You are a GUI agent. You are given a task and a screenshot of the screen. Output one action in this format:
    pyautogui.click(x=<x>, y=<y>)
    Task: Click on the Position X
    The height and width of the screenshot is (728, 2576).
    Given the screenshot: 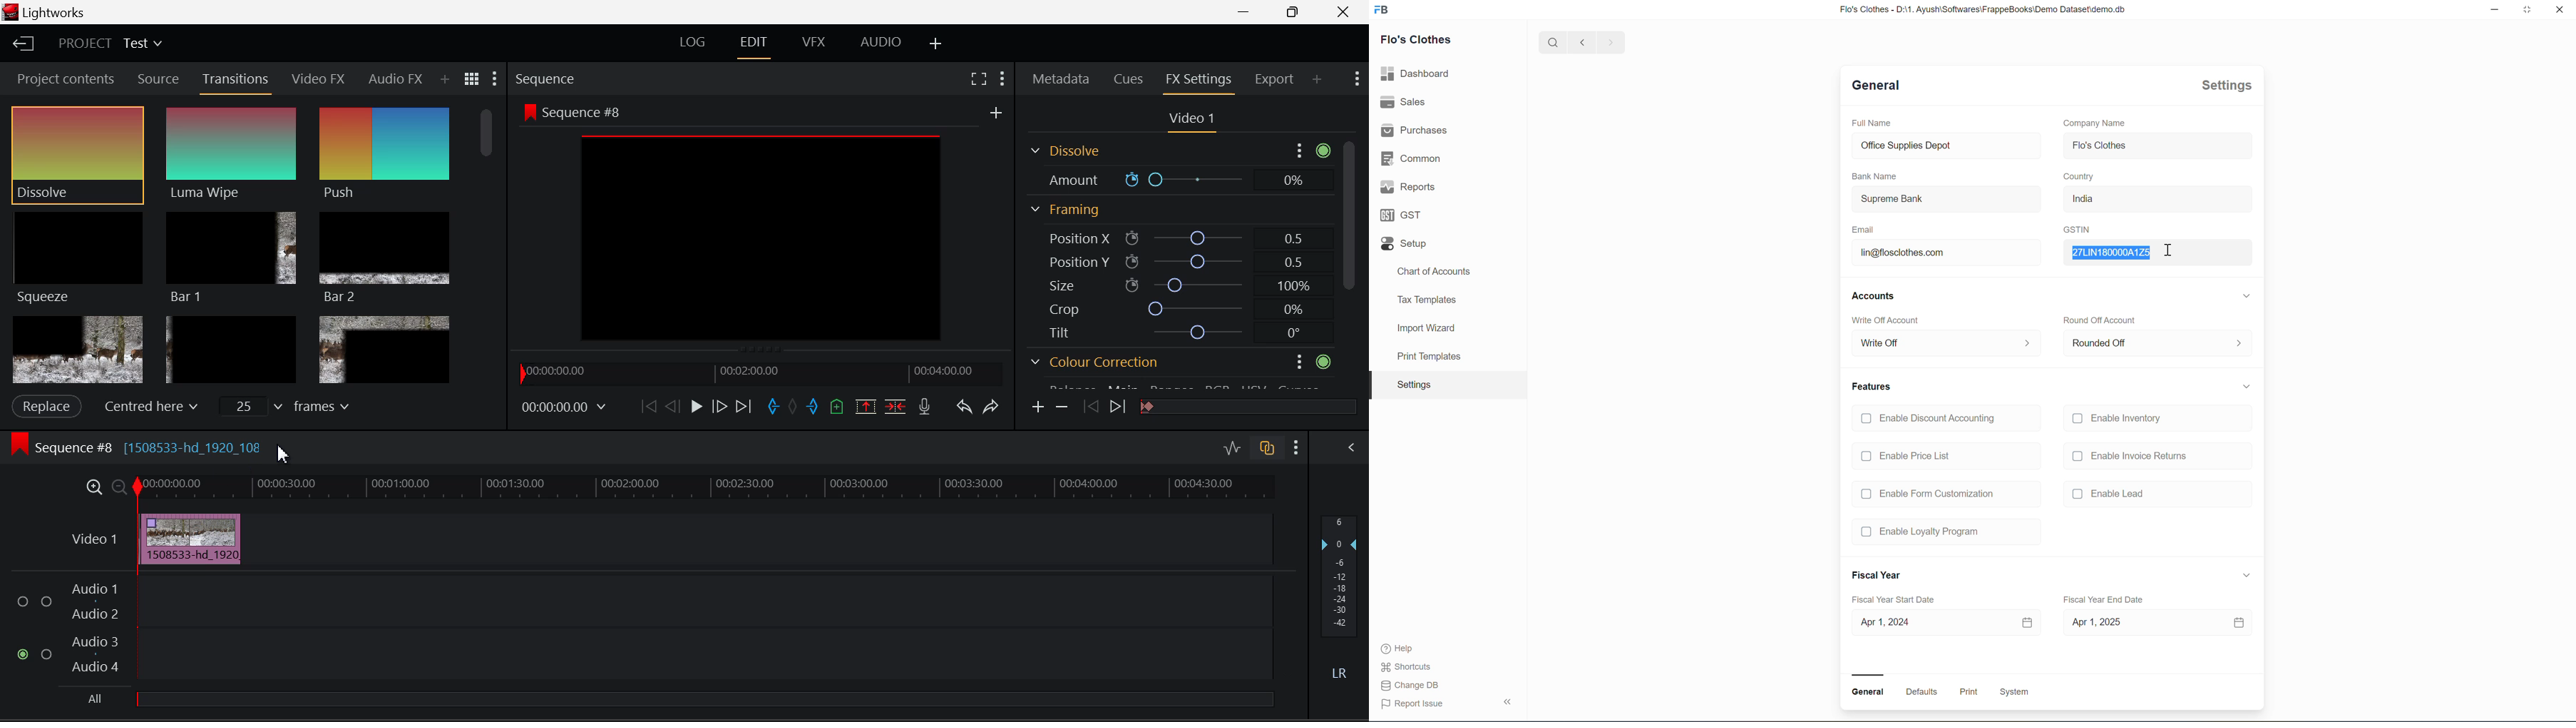 What is the action you would take?
    pyautogui.click(x=1174, y=238)
    